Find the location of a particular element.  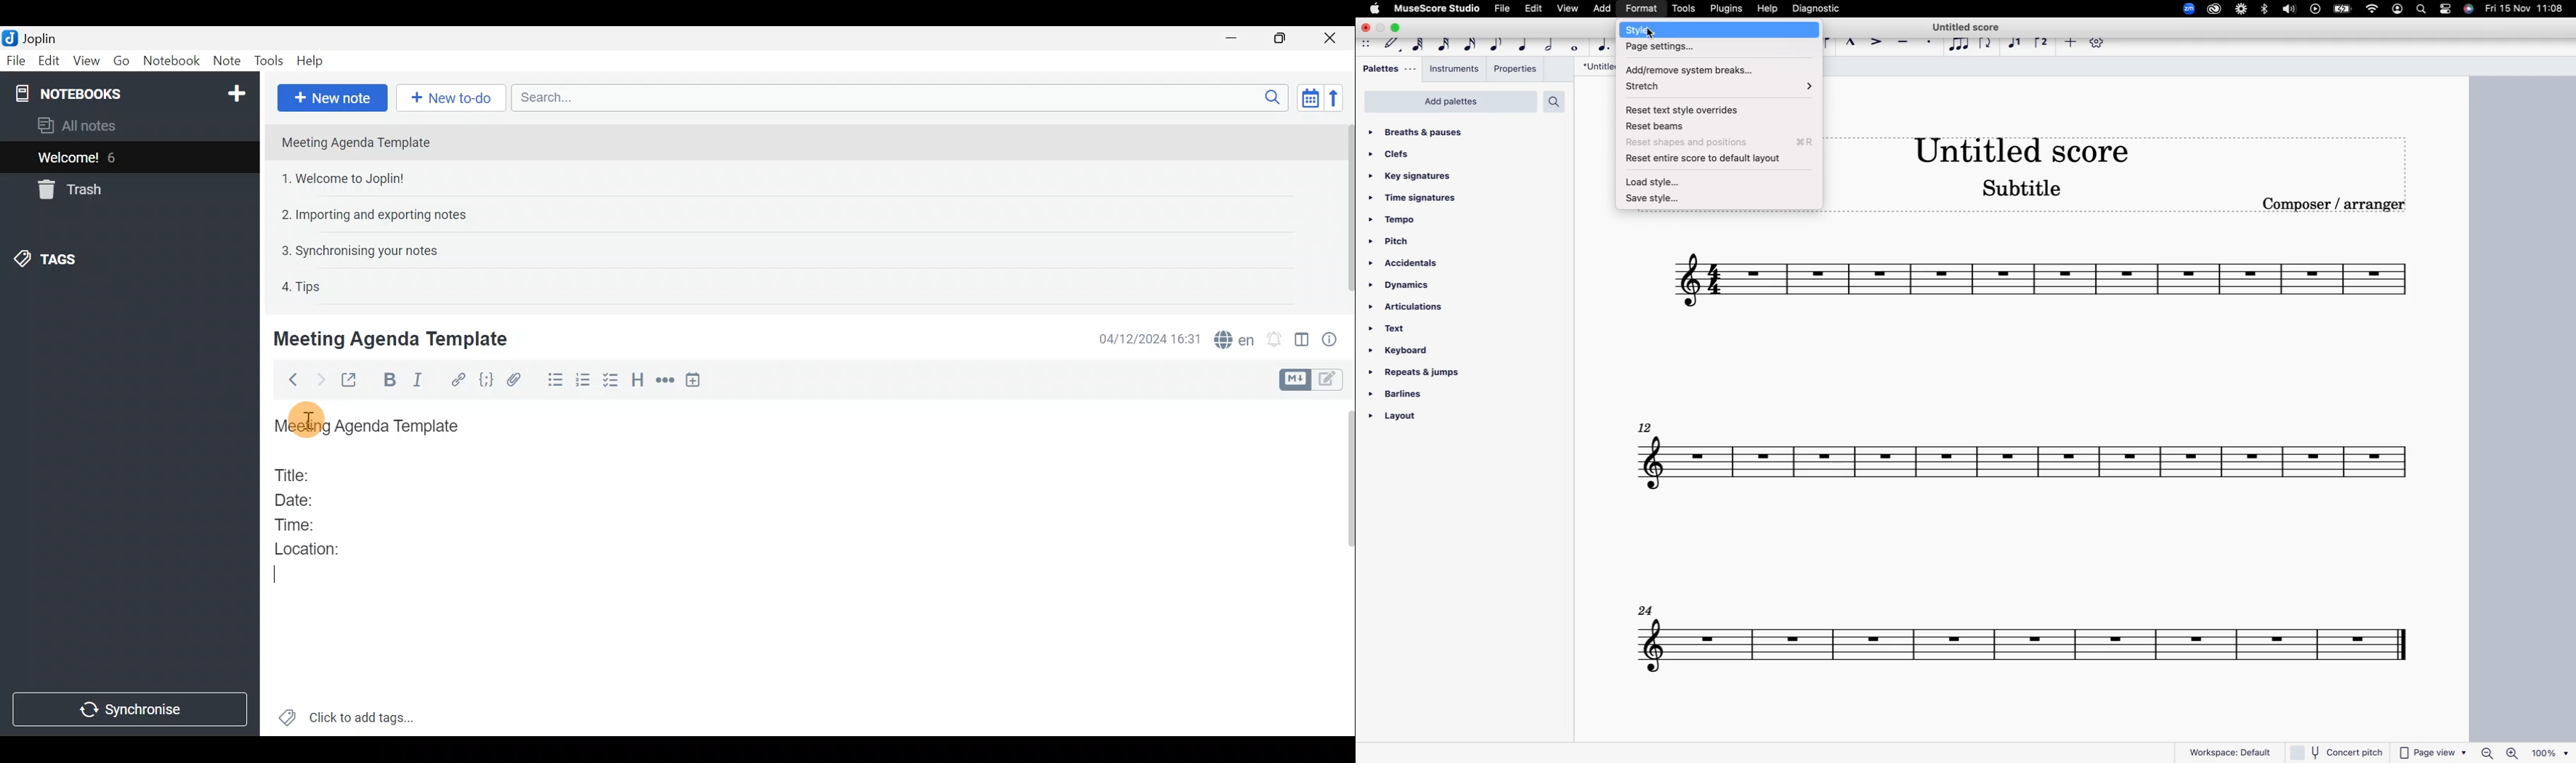

Toggle external editing is located at coordinates (353, 381).